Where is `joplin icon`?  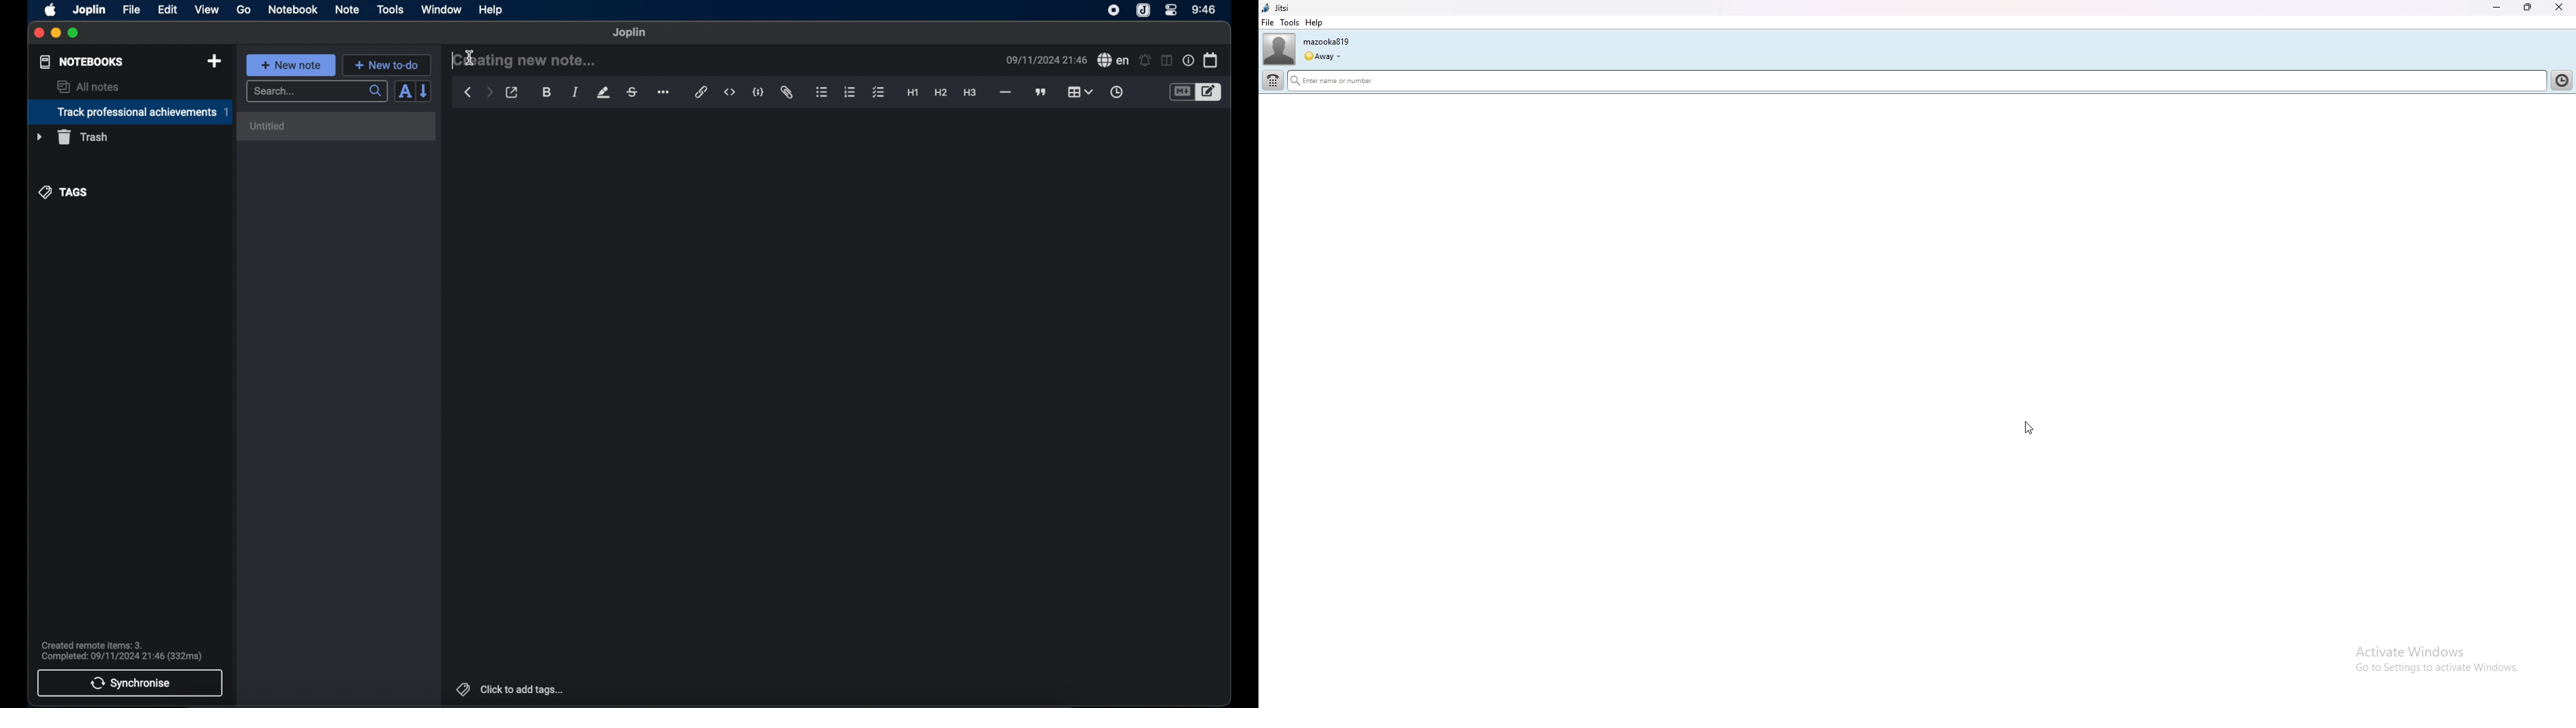 joplin icon is located at coordinates (1114, 11).